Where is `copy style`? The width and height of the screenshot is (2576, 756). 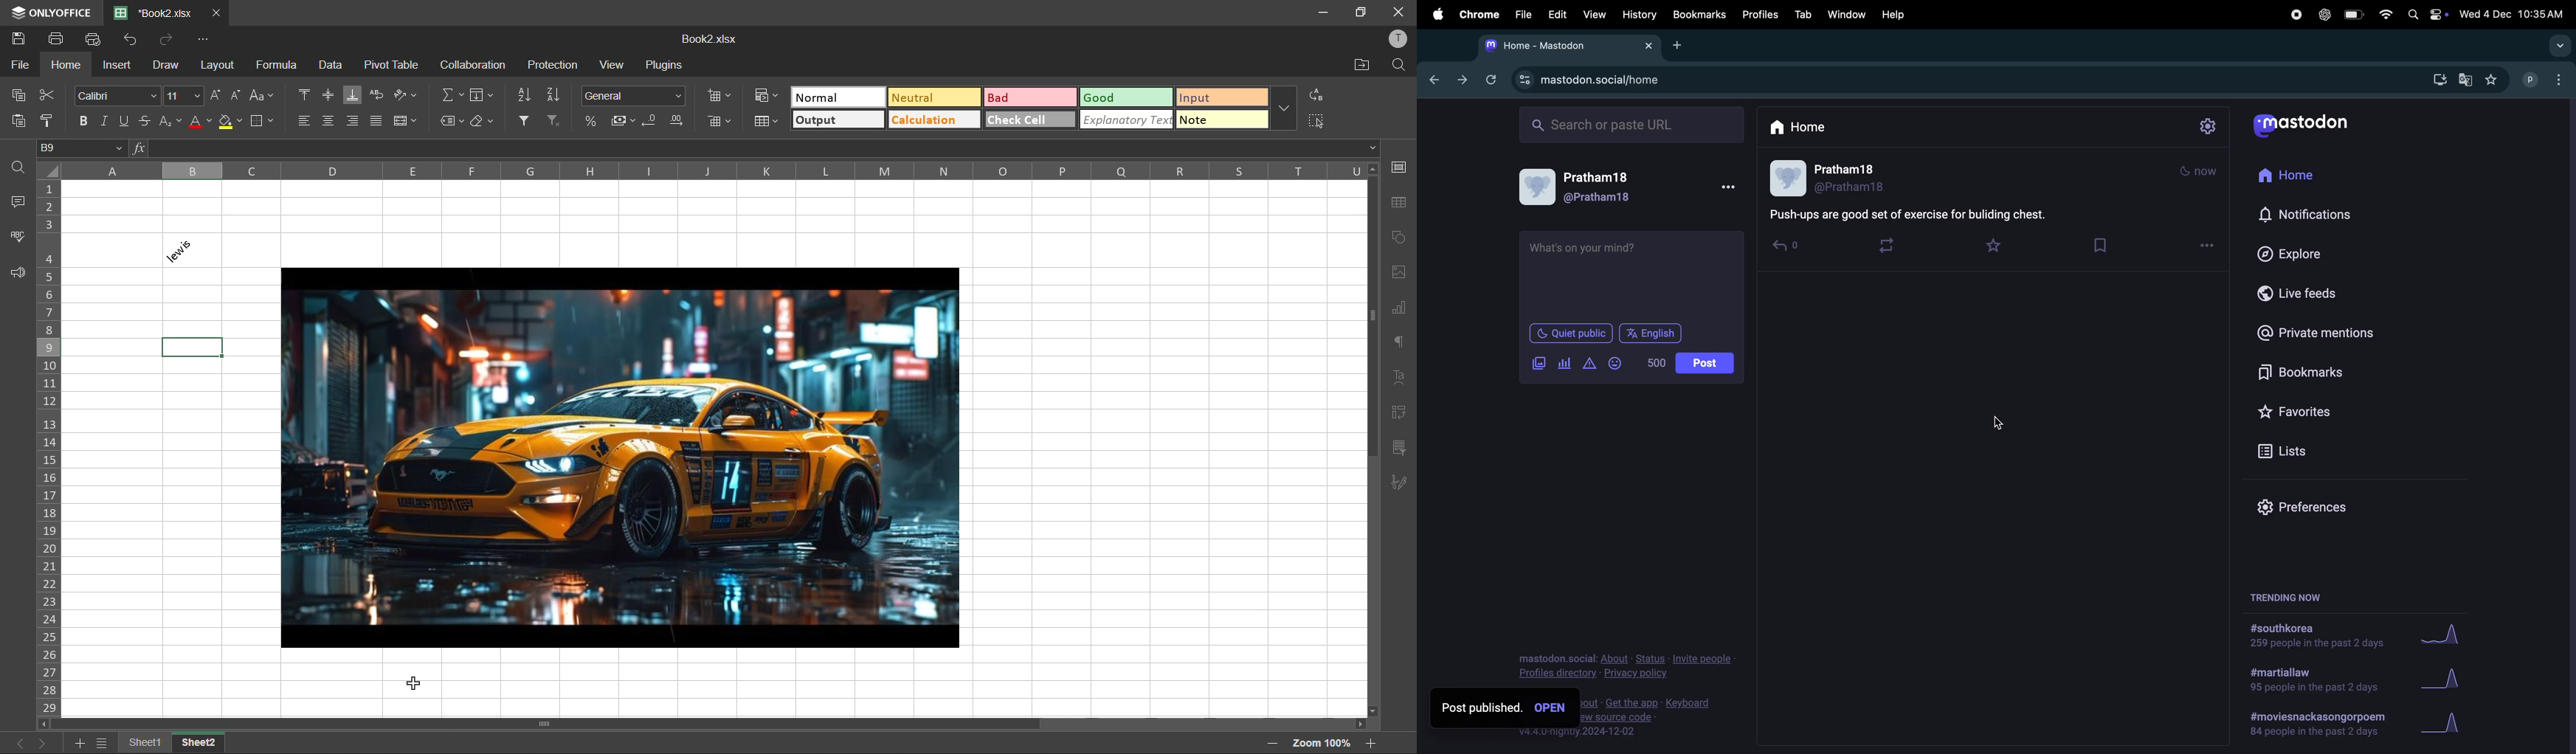 copy style is located at coordinates (51, 120).